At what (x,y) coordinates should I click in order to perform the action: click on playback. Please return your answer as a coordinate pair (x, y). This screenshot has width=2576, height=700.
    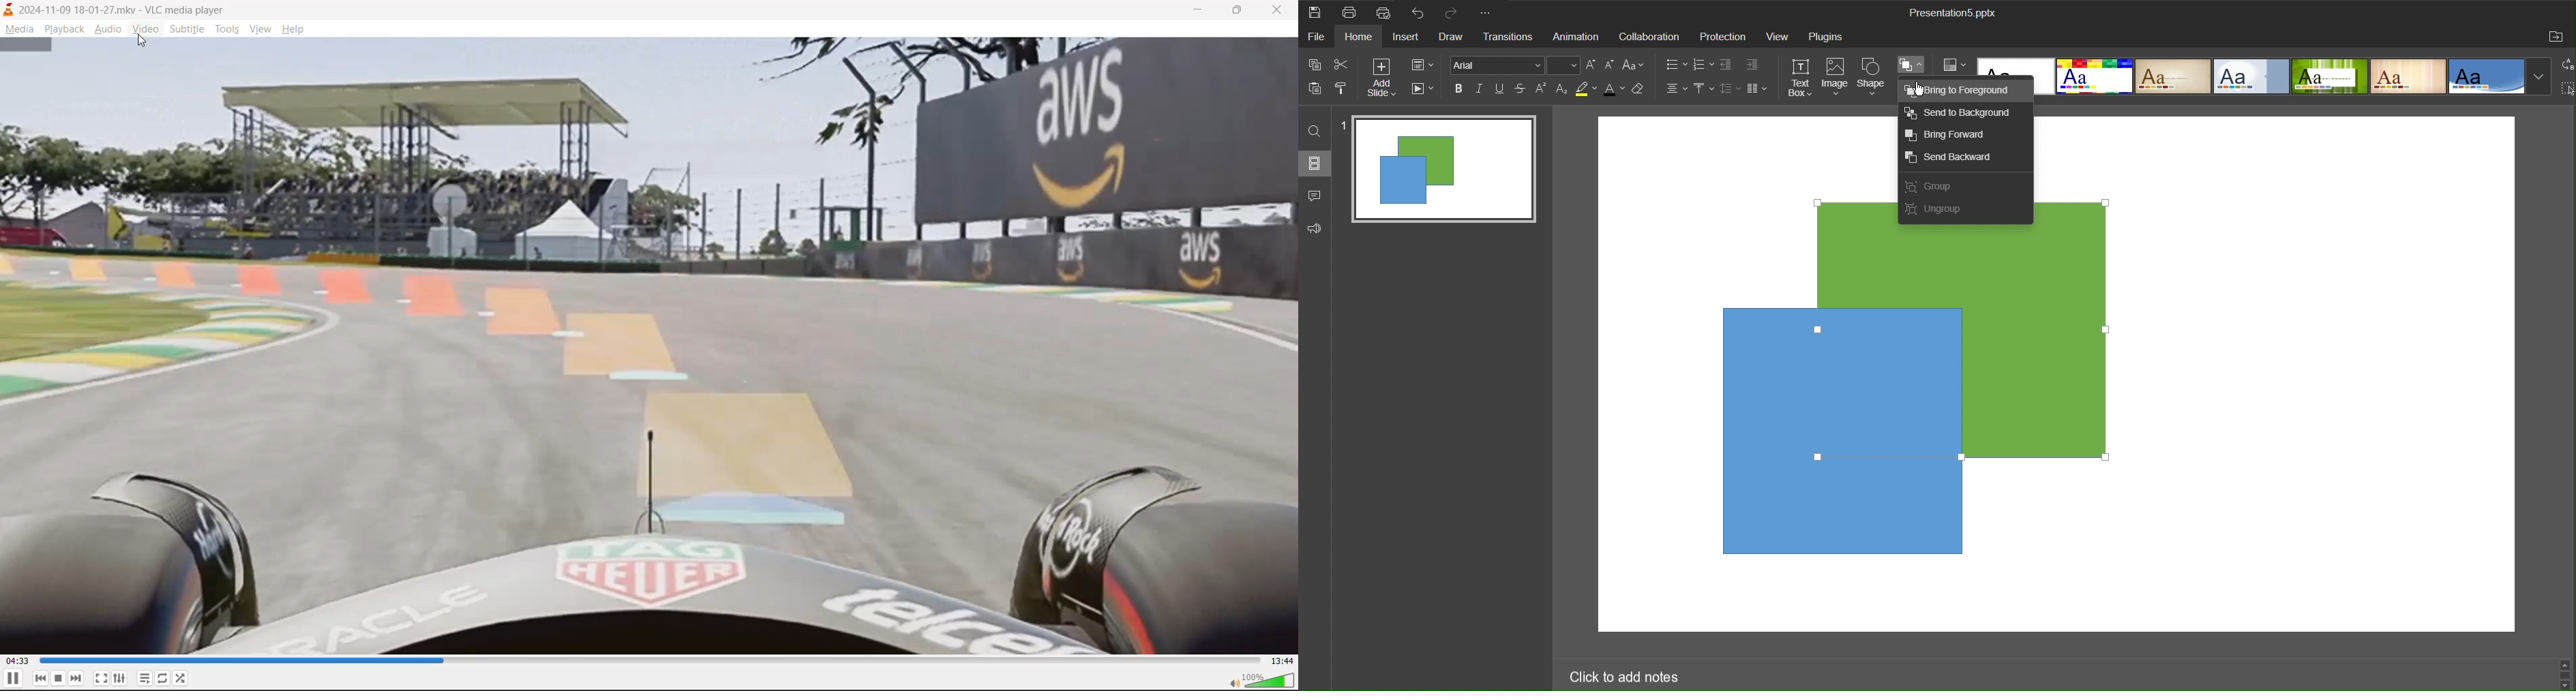
    Looking at the image, I should click on (64, 30).